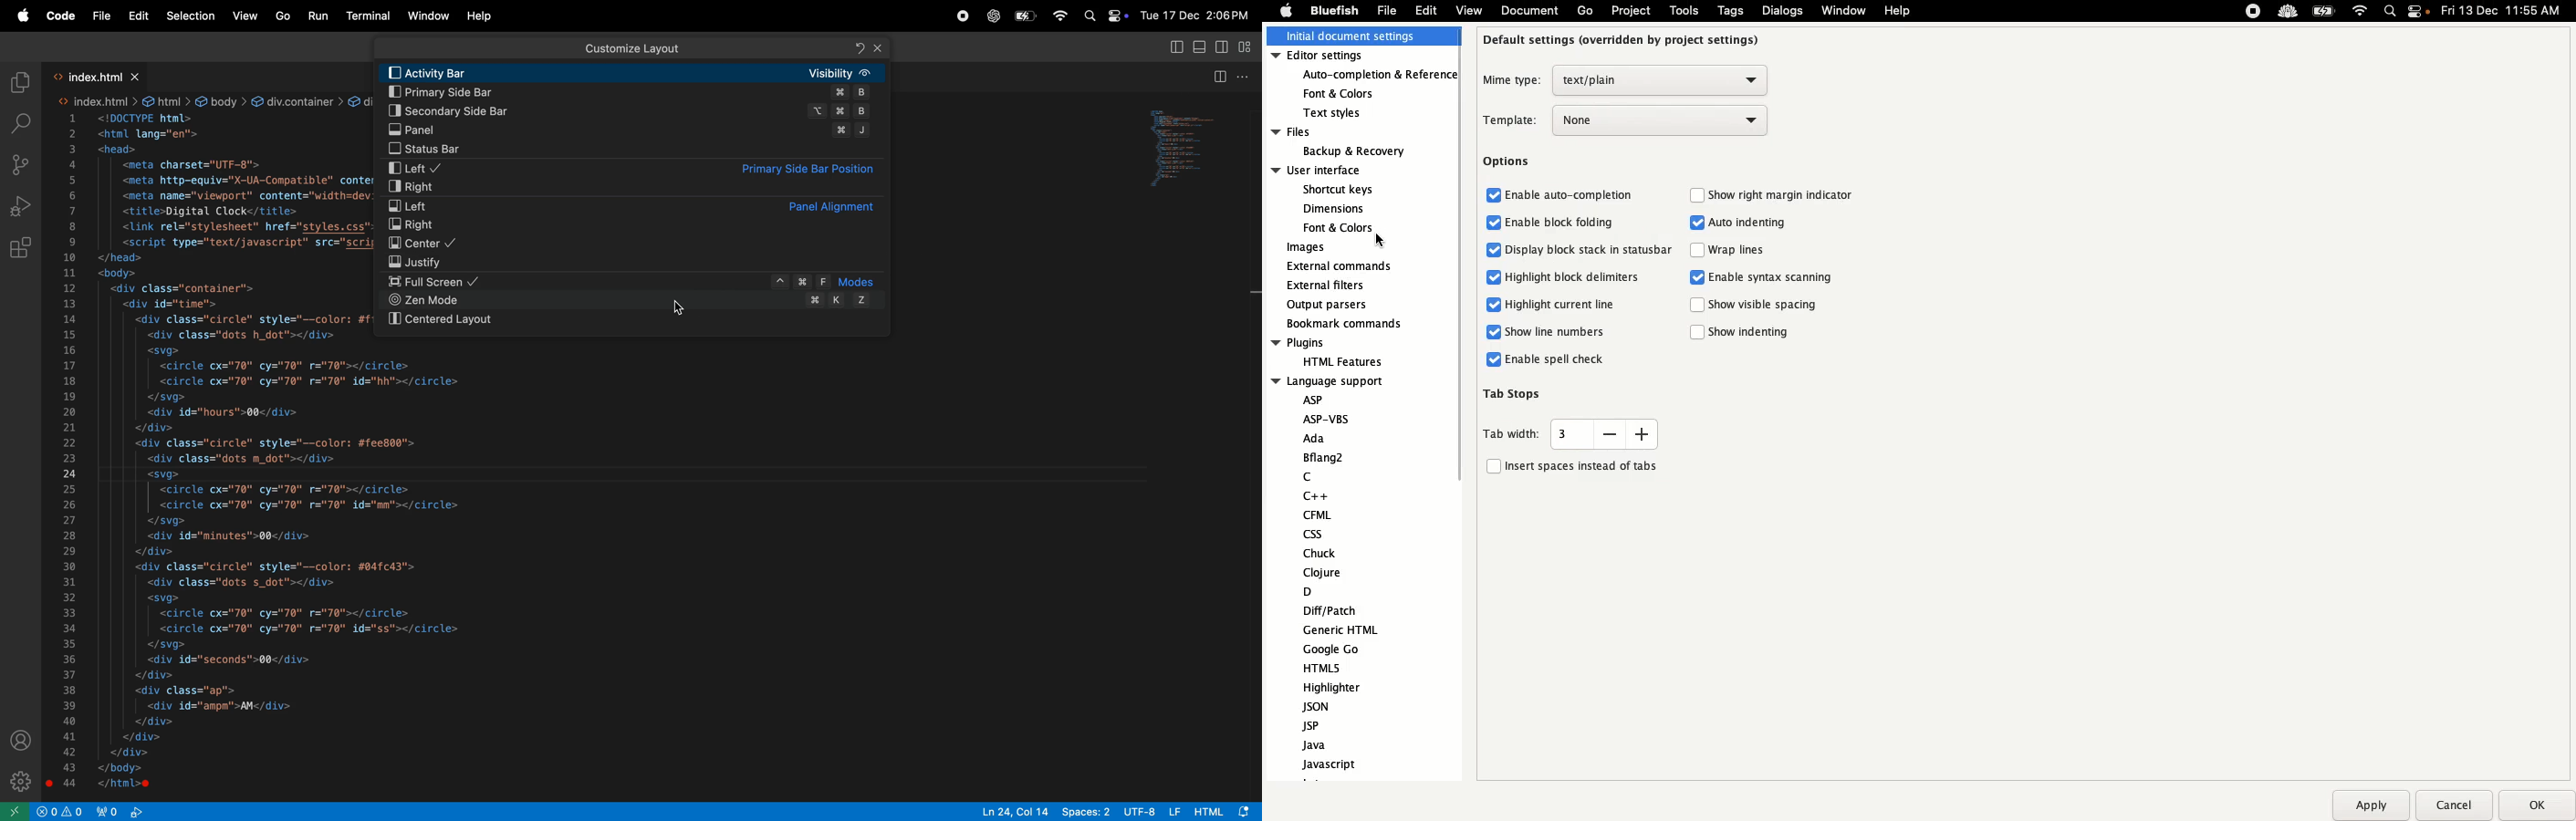 The width and height of the screenshot is (2576, 840). What do you see at coordinates (1782, 10) in the screenshot?
I see `Dialogs` at bounding box center [1782, 10].